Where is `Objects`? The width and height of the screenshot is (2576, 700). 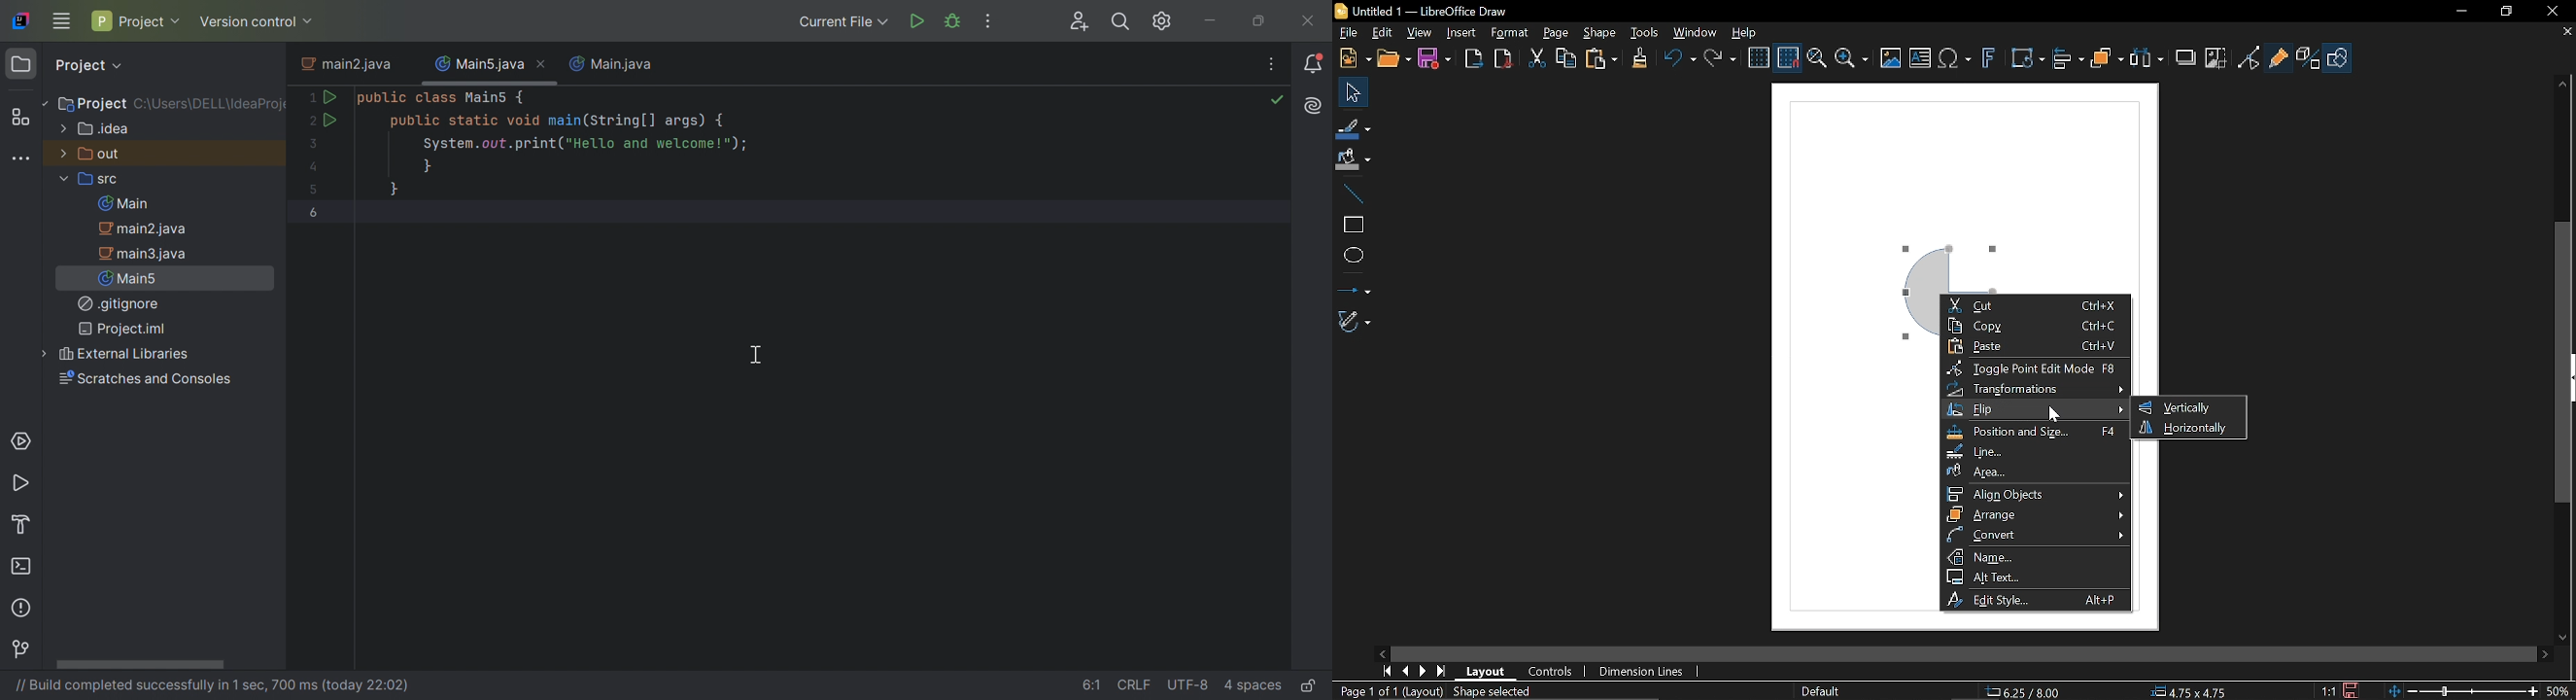
Objects is located at coordinates (2107, 59).